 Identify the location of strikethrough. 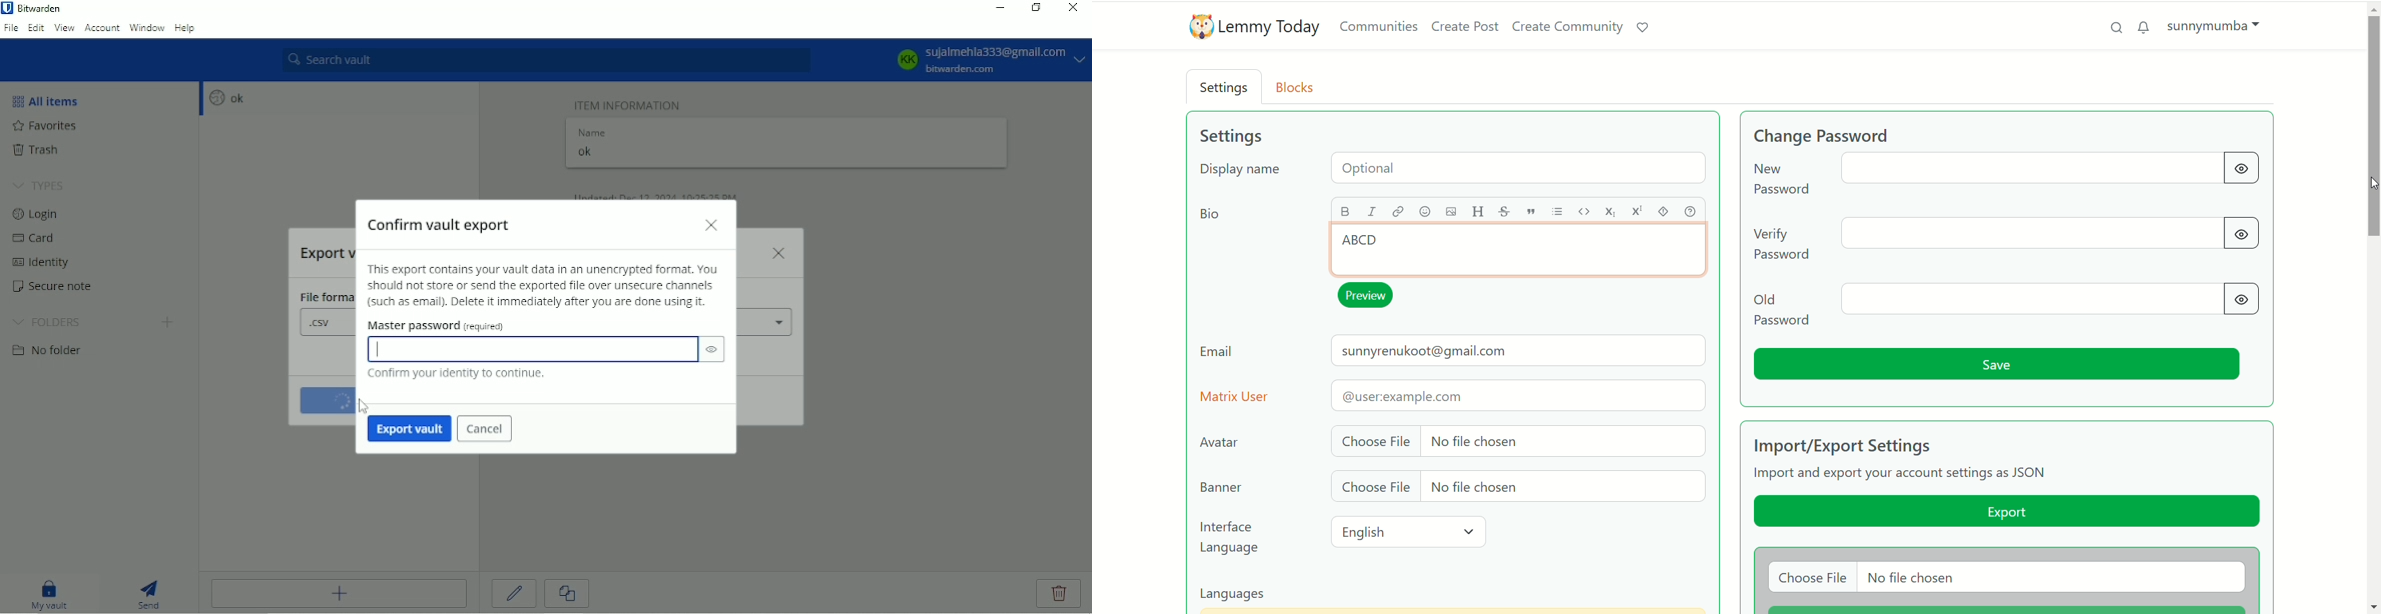
(1502, 212).